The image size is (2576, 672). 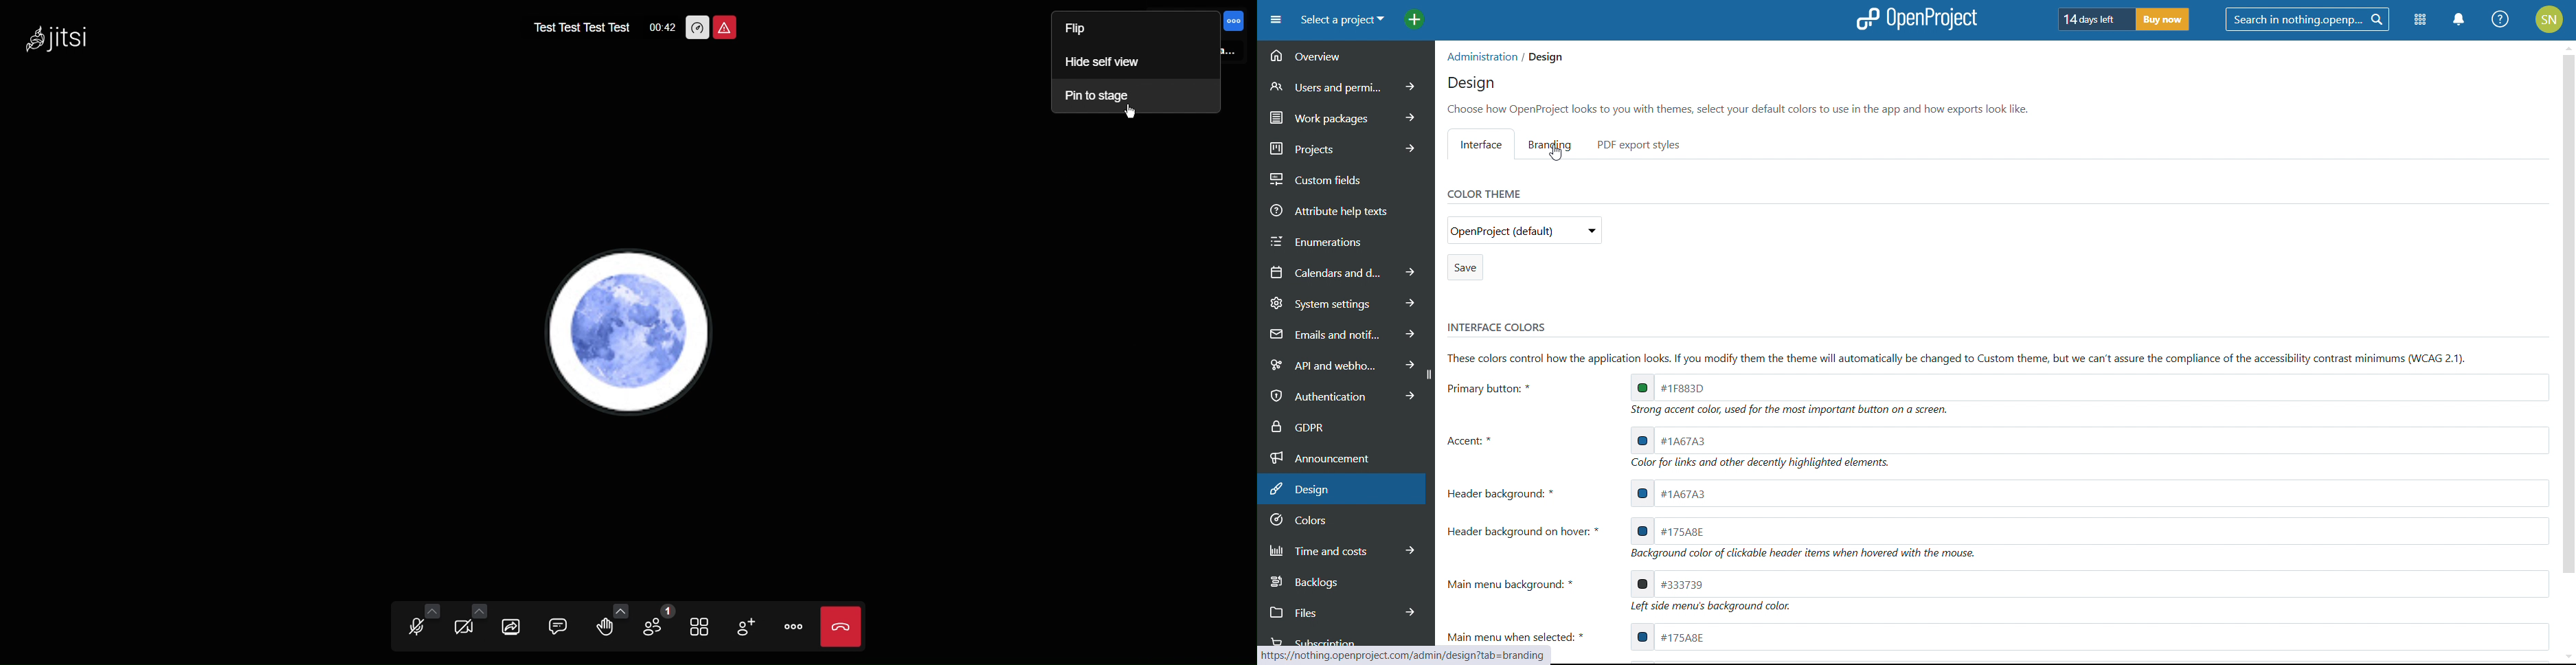 I want to click on help, so click(x=2501, y=19).